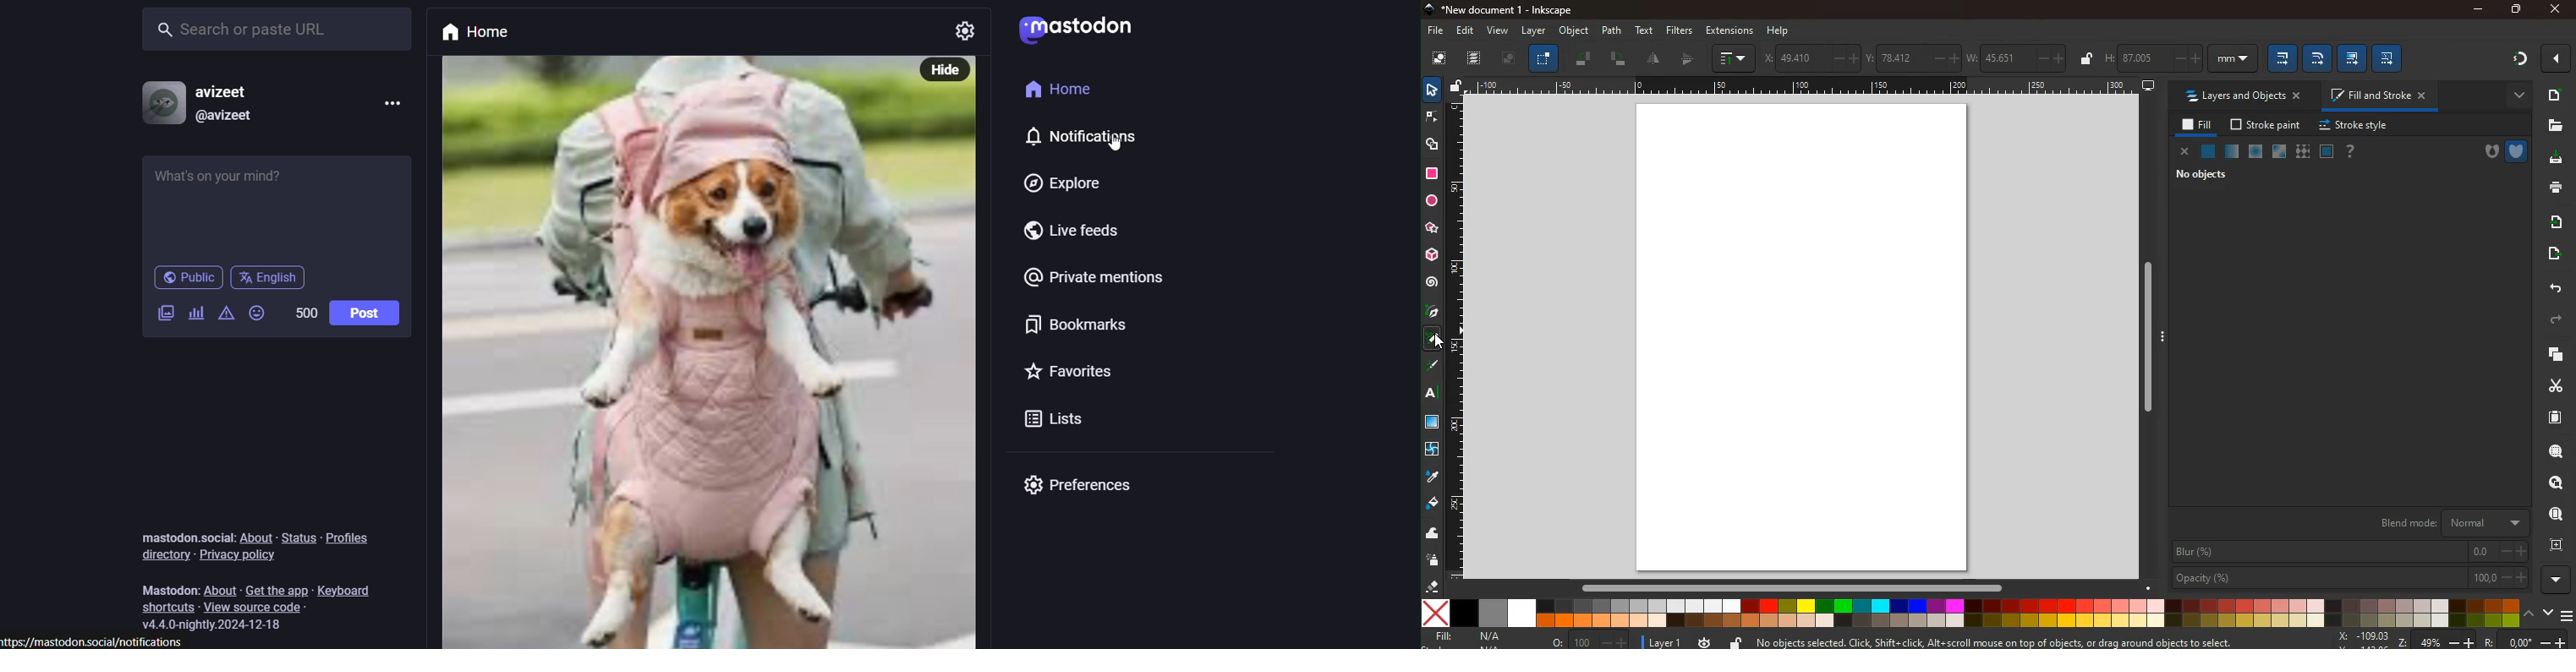 The height and width of the screenshot is (672, 2576). Describe the element at coordinates (1971, 614) in the screenshot. I see `color` at that location.